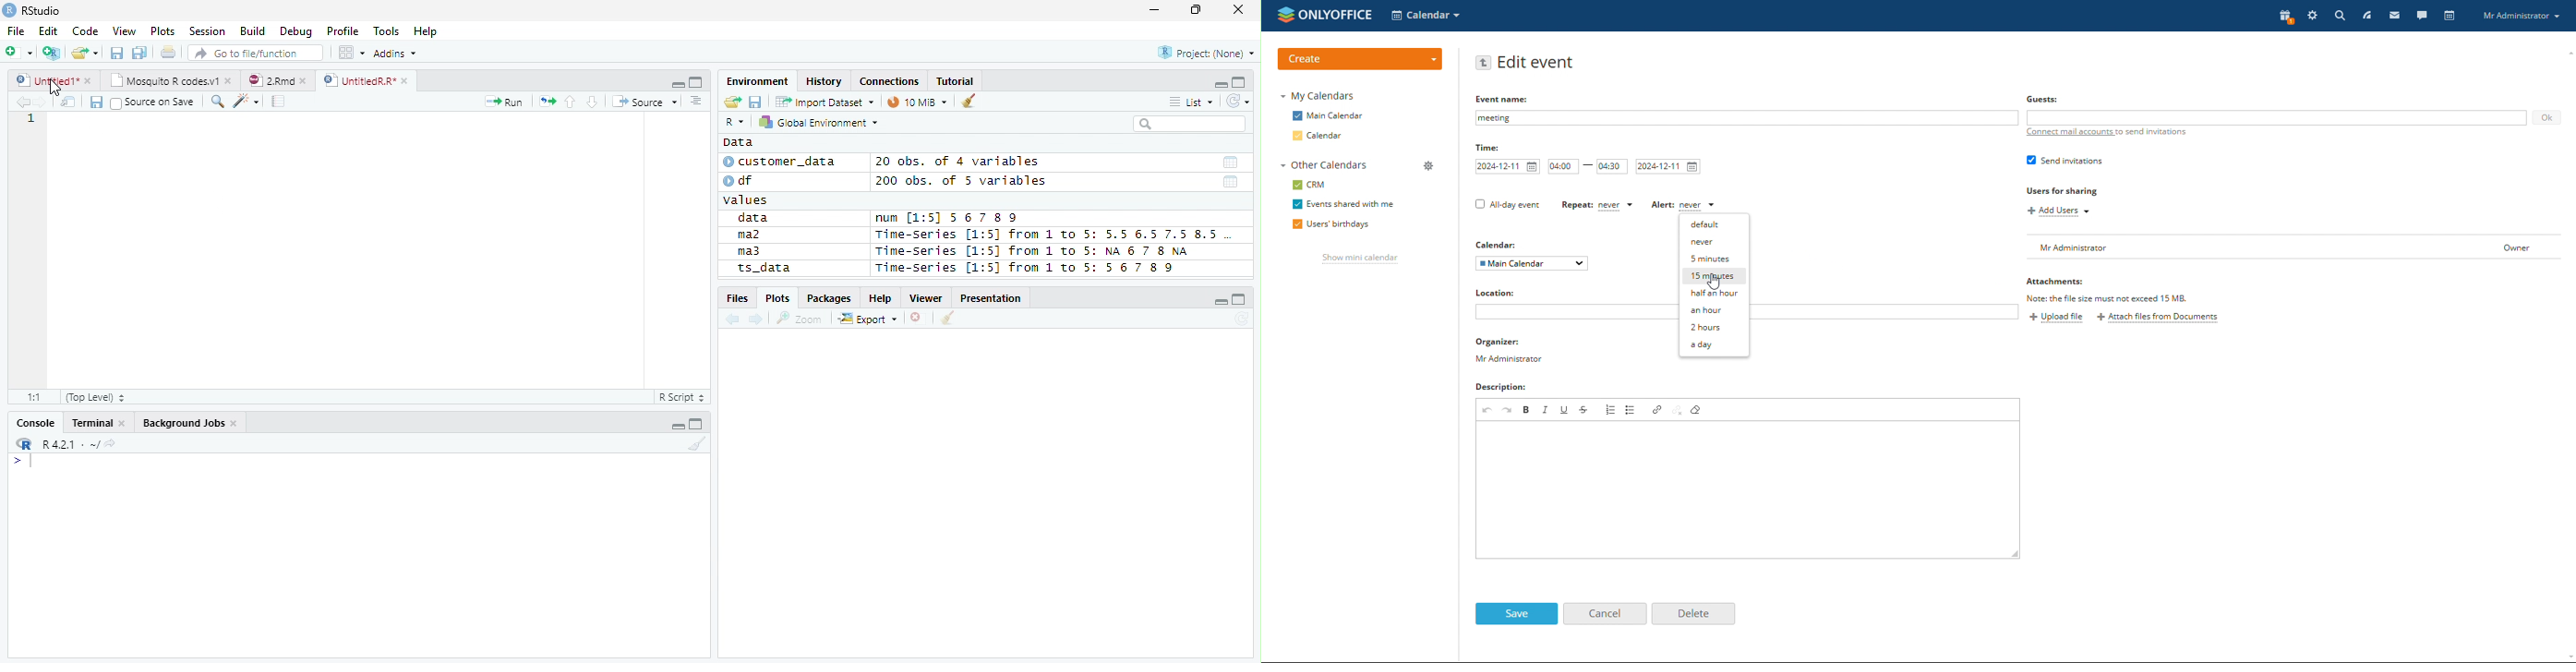  I want to click on Terminal, so click(98, 425).